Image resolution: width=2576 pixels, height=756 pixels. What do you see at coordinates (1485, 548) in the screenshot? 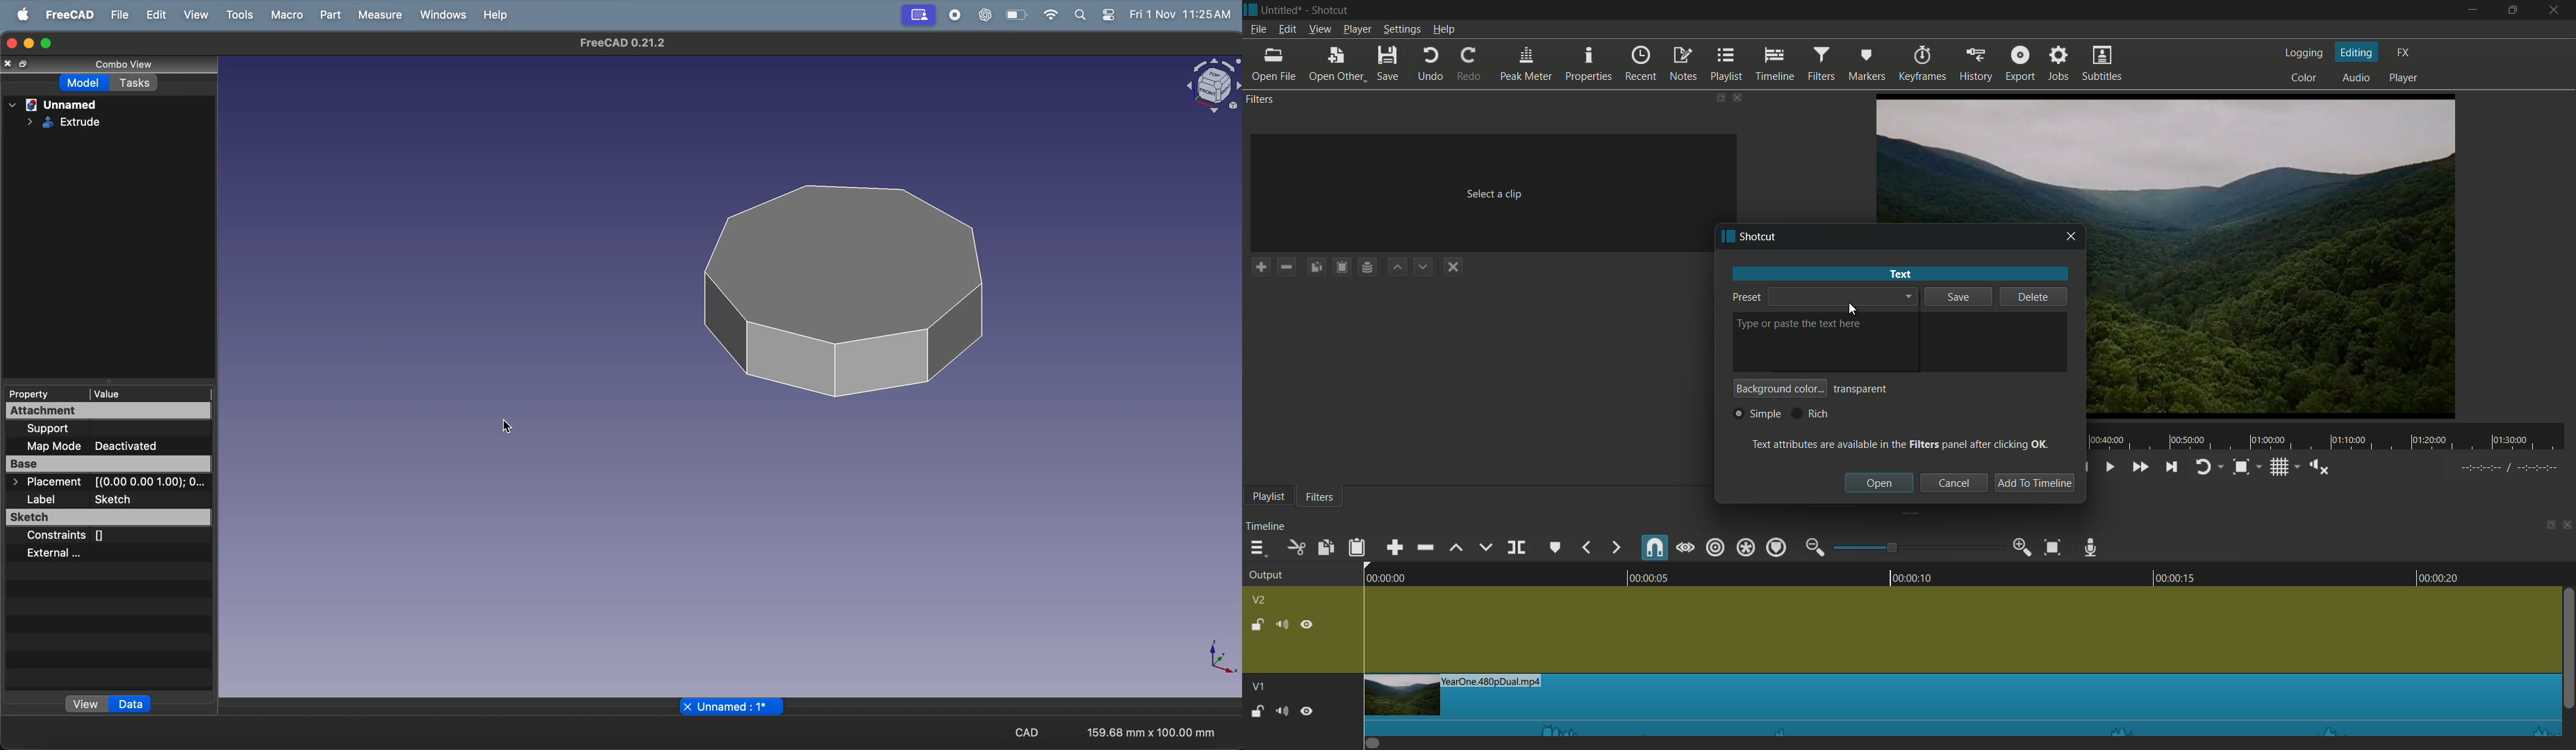
I see `overwrite` at bounding box center [1485, 548].